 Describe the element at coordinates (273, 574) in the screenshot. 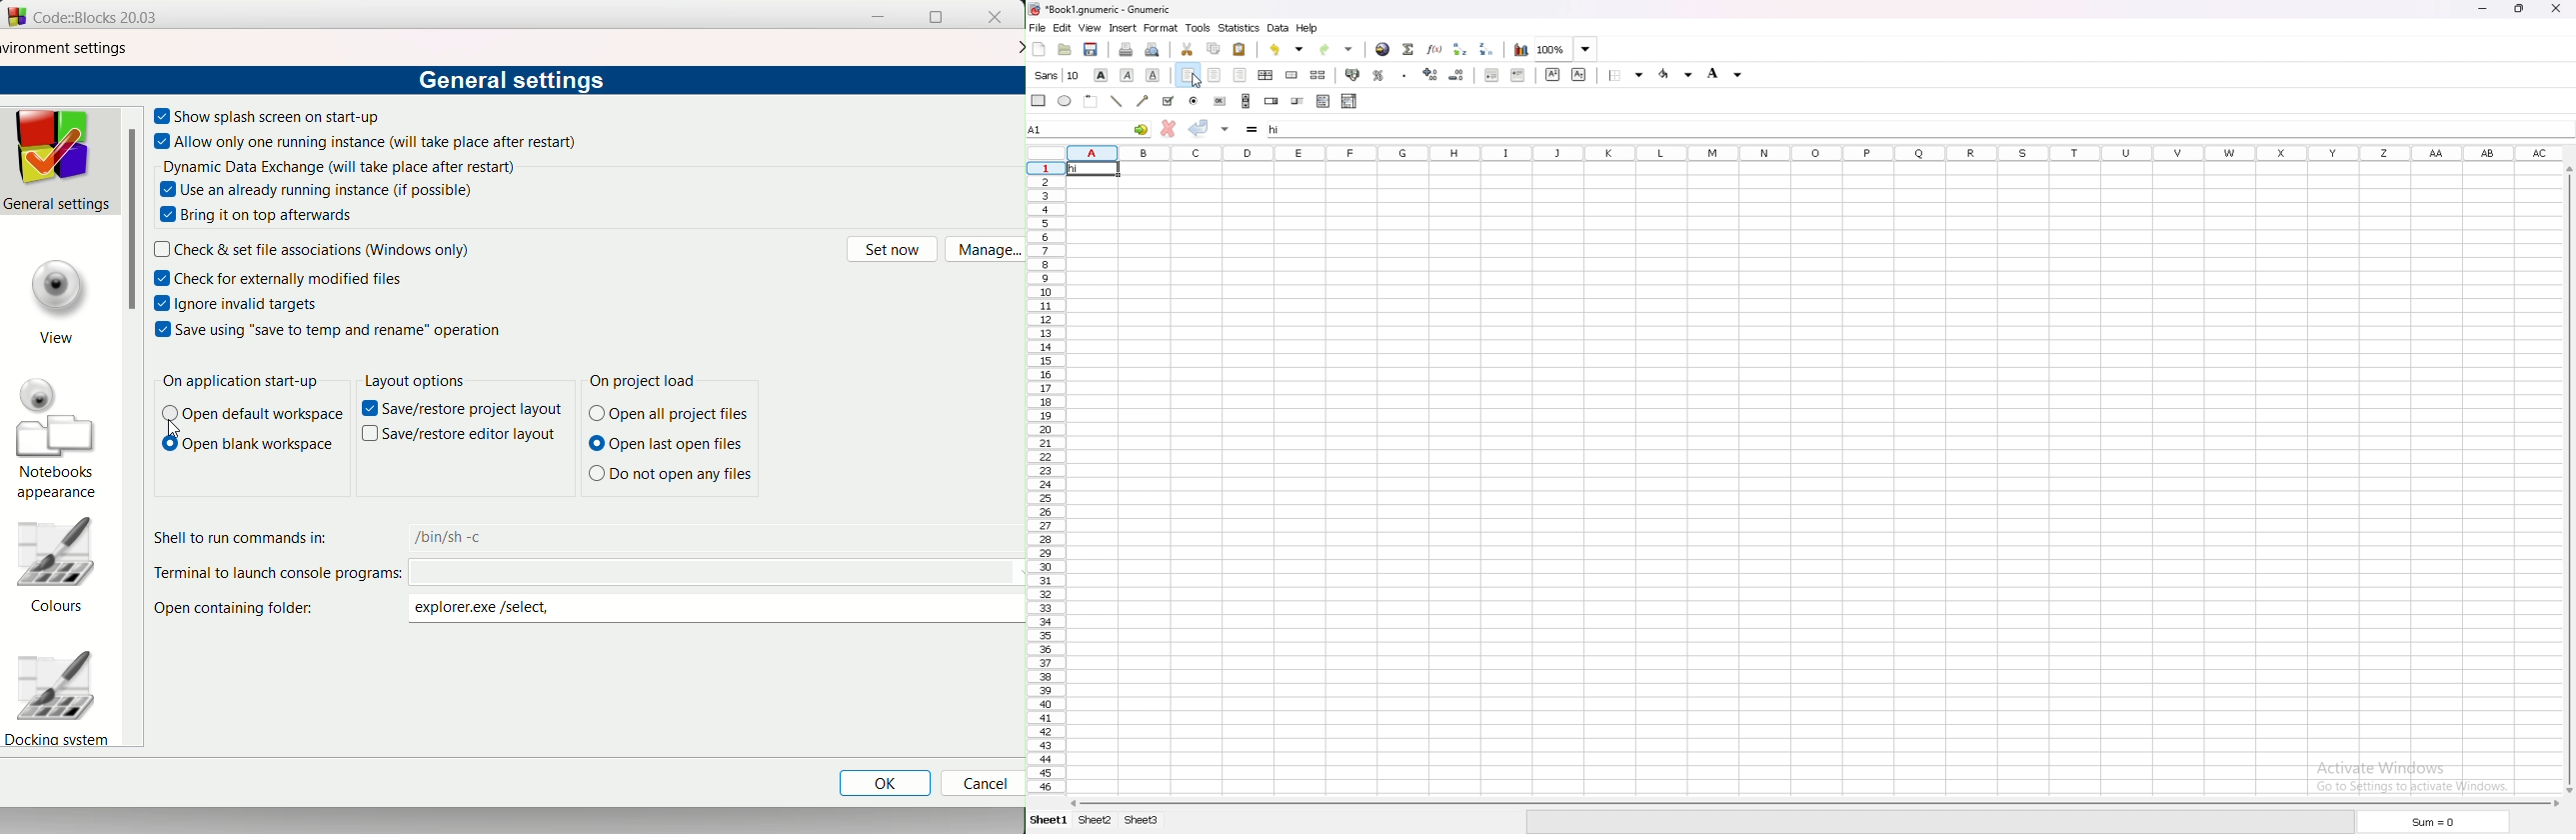

I see `Terminal to launch console prog` at that location.